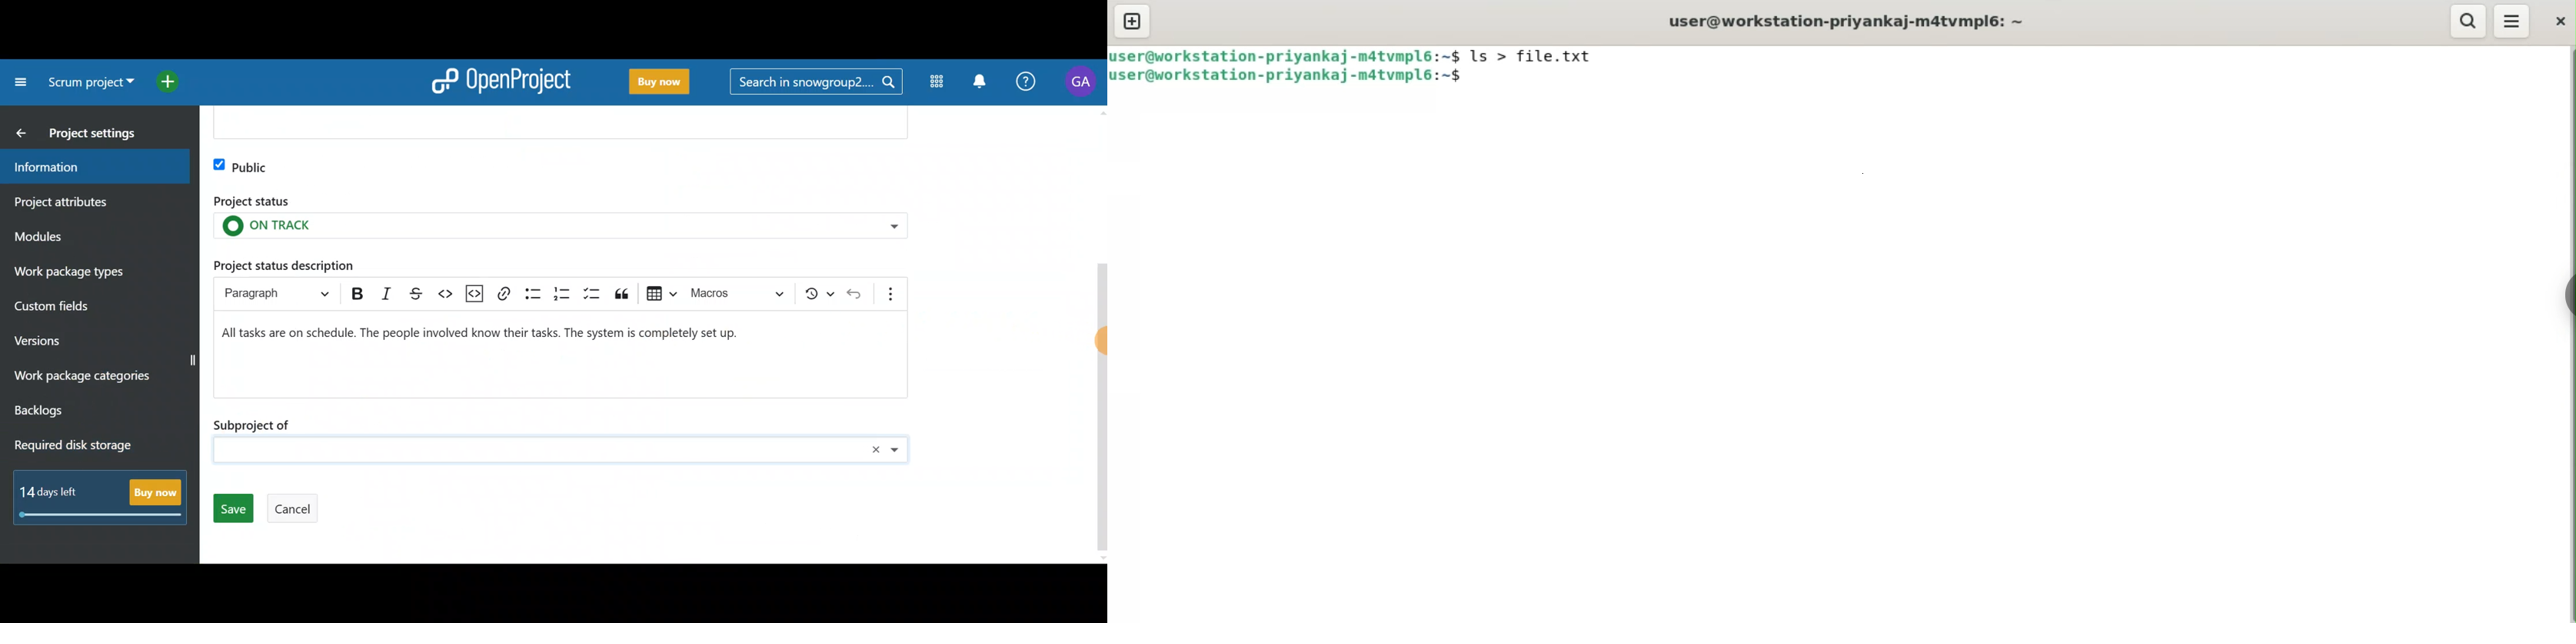 Image resolution: width=2576 pixels, height=644 pixels. Describe the element at coordinates (743, 295) in the screenshot. I see `Choose macro` at that location.